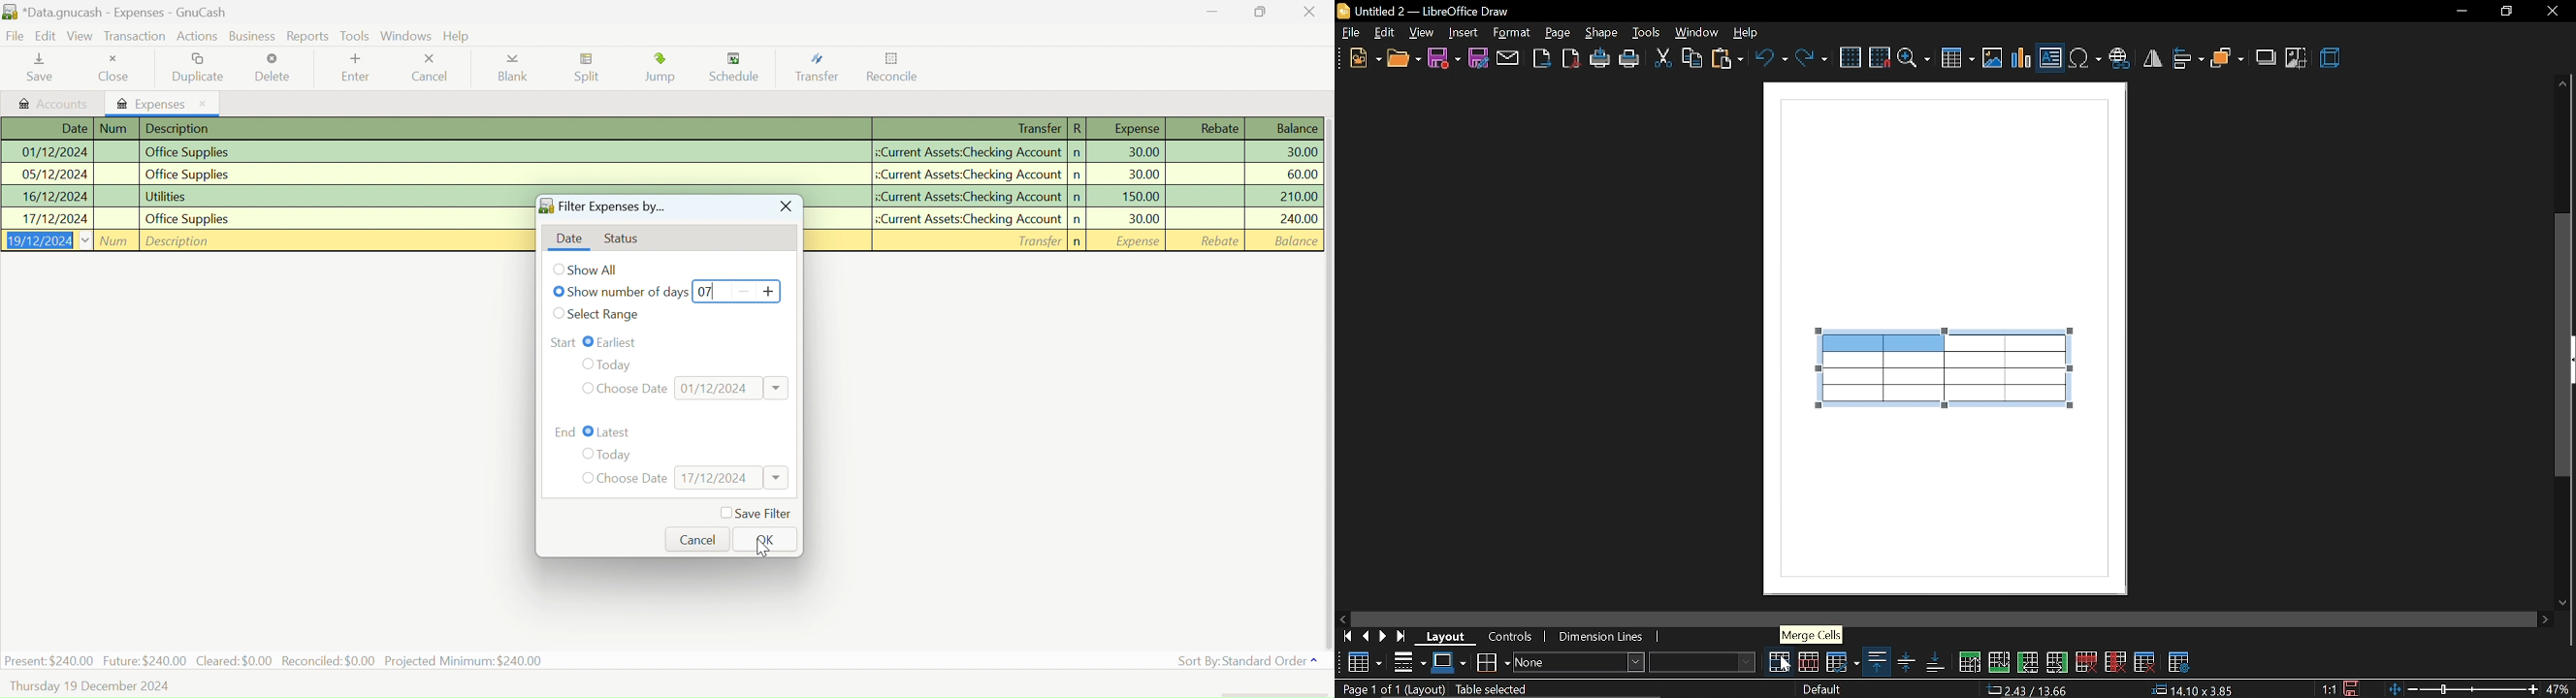  I want to click on fill color, so click(1706, 661).